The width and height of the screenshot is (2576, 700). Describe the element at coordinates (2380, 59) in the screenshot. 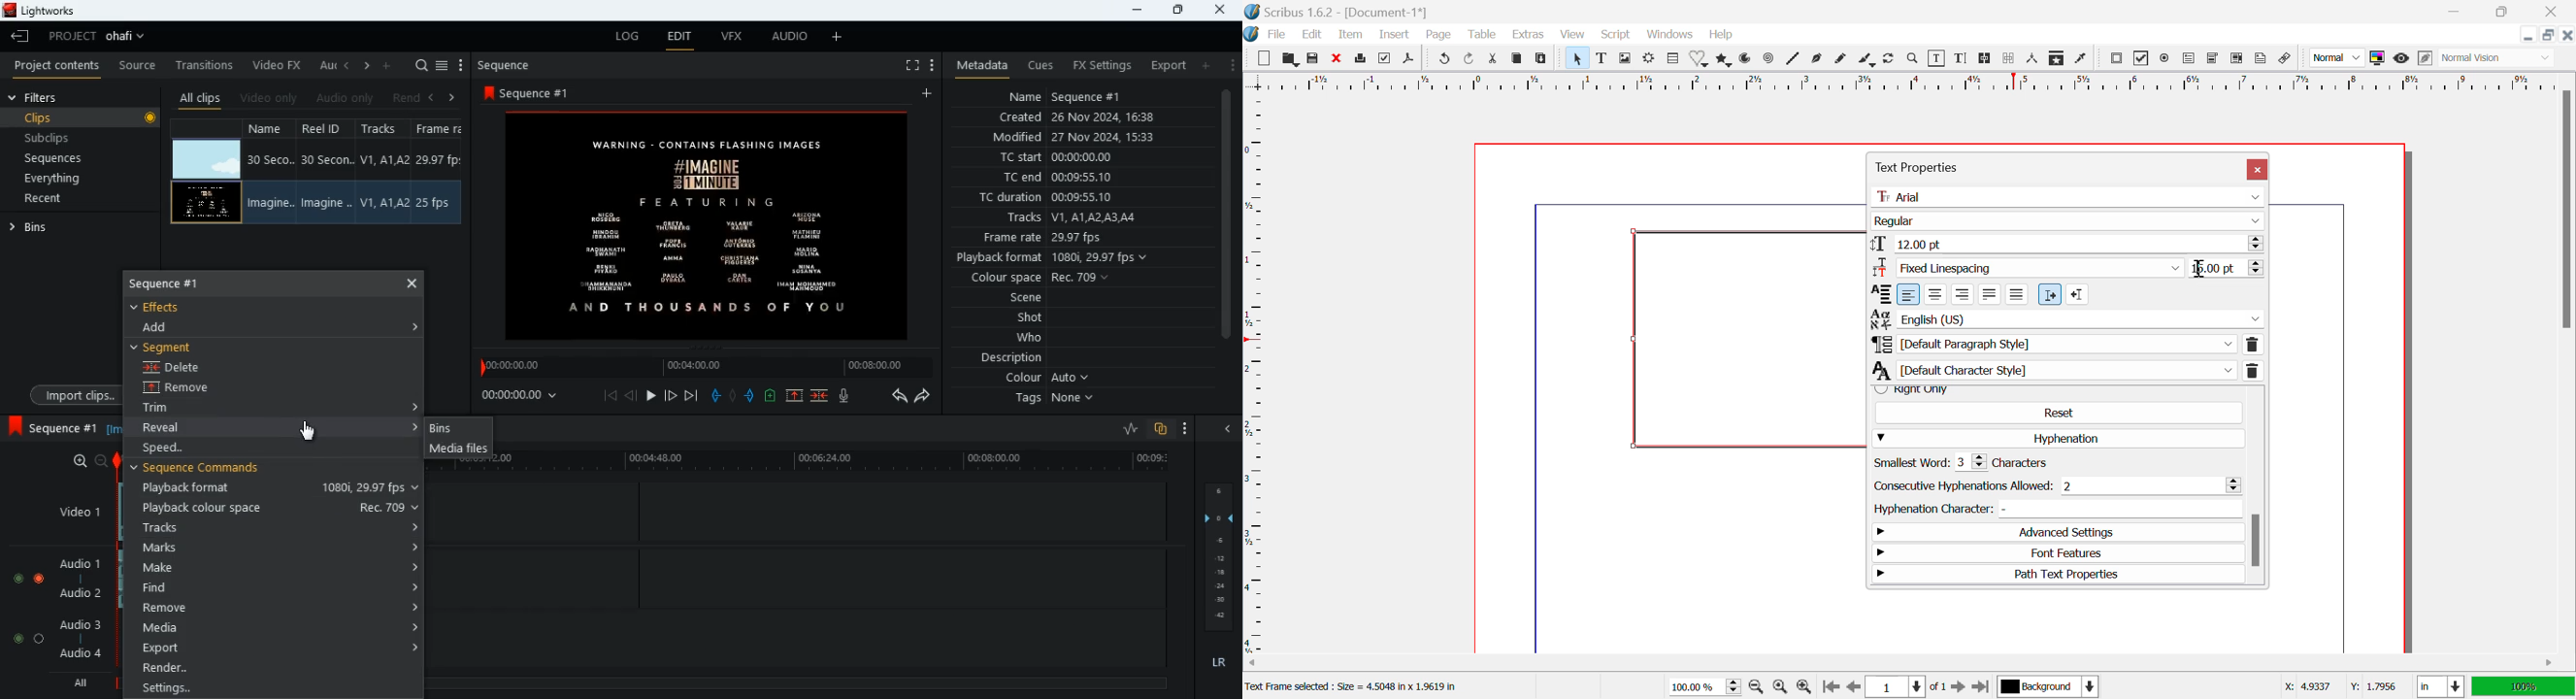

I see `Toggle Color Display` at that location.